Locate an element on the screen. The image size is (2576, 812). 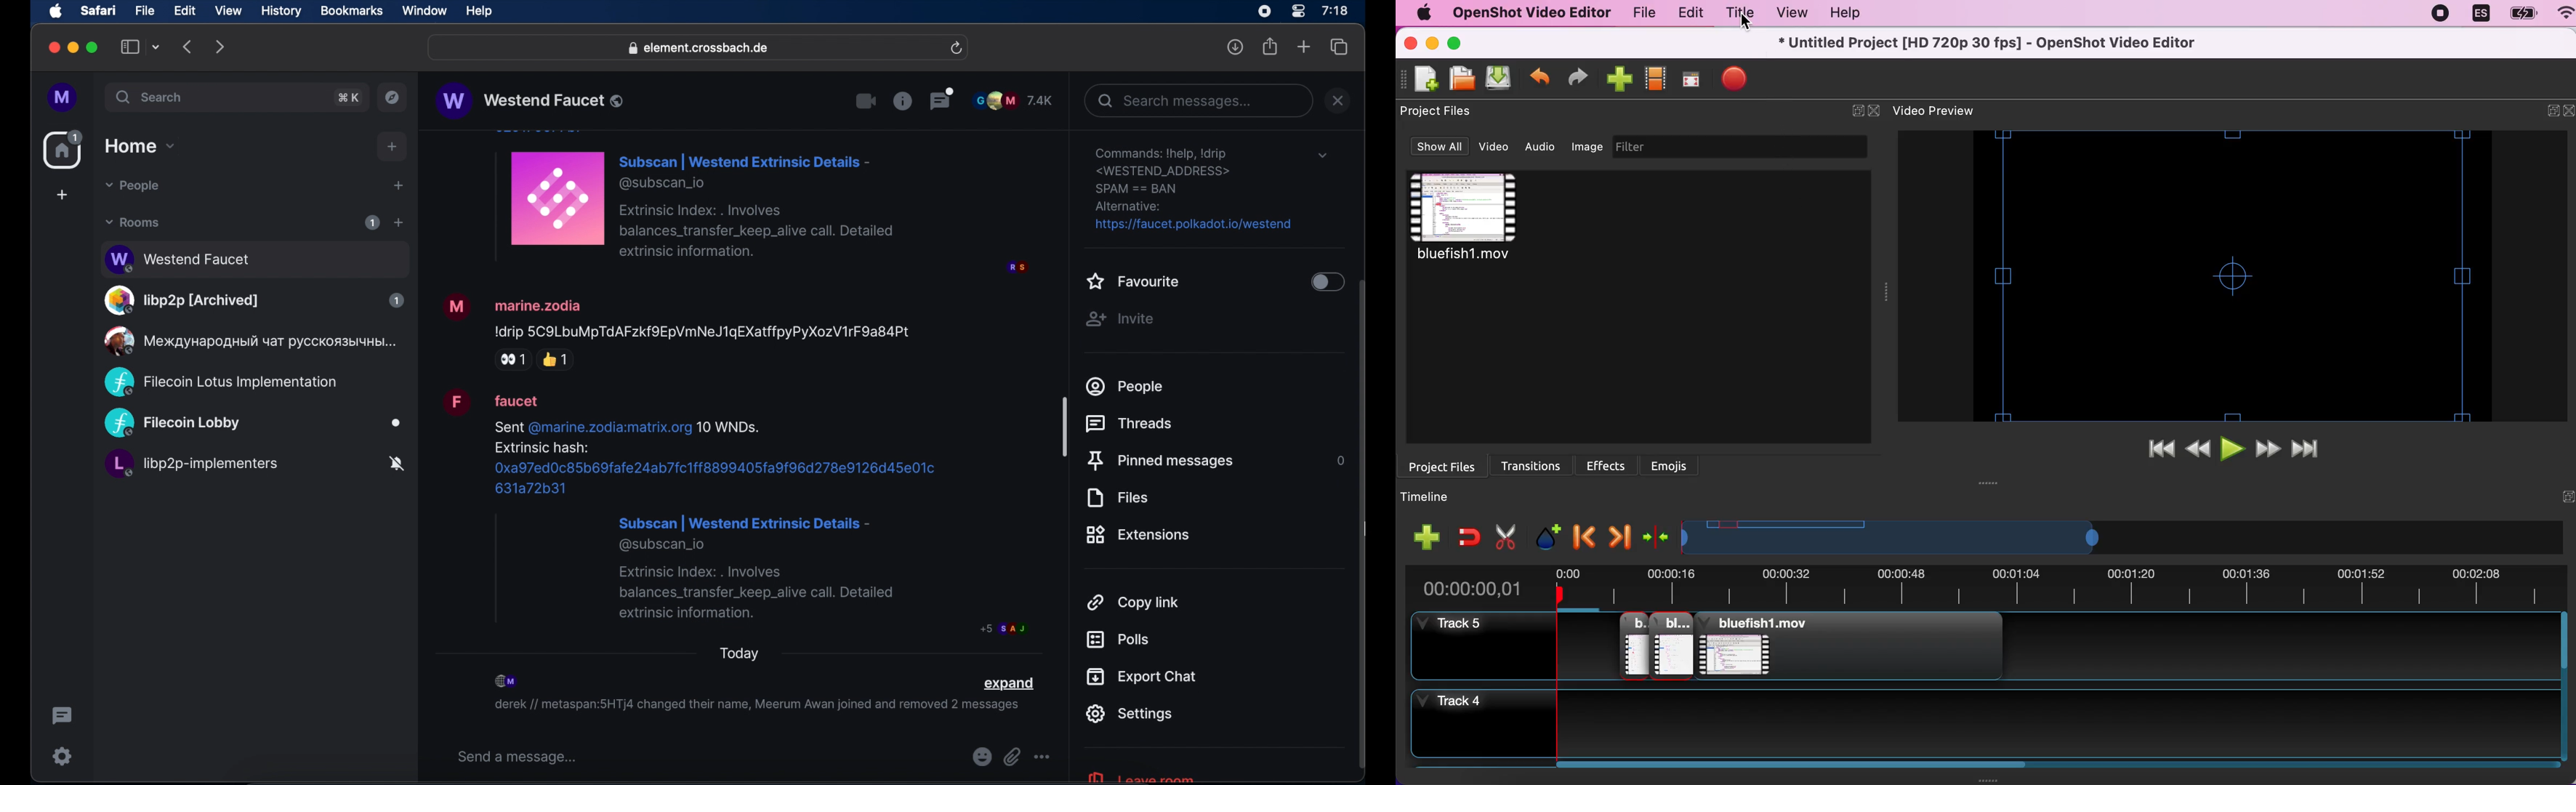
maximize is located at coordinates (94, 47).